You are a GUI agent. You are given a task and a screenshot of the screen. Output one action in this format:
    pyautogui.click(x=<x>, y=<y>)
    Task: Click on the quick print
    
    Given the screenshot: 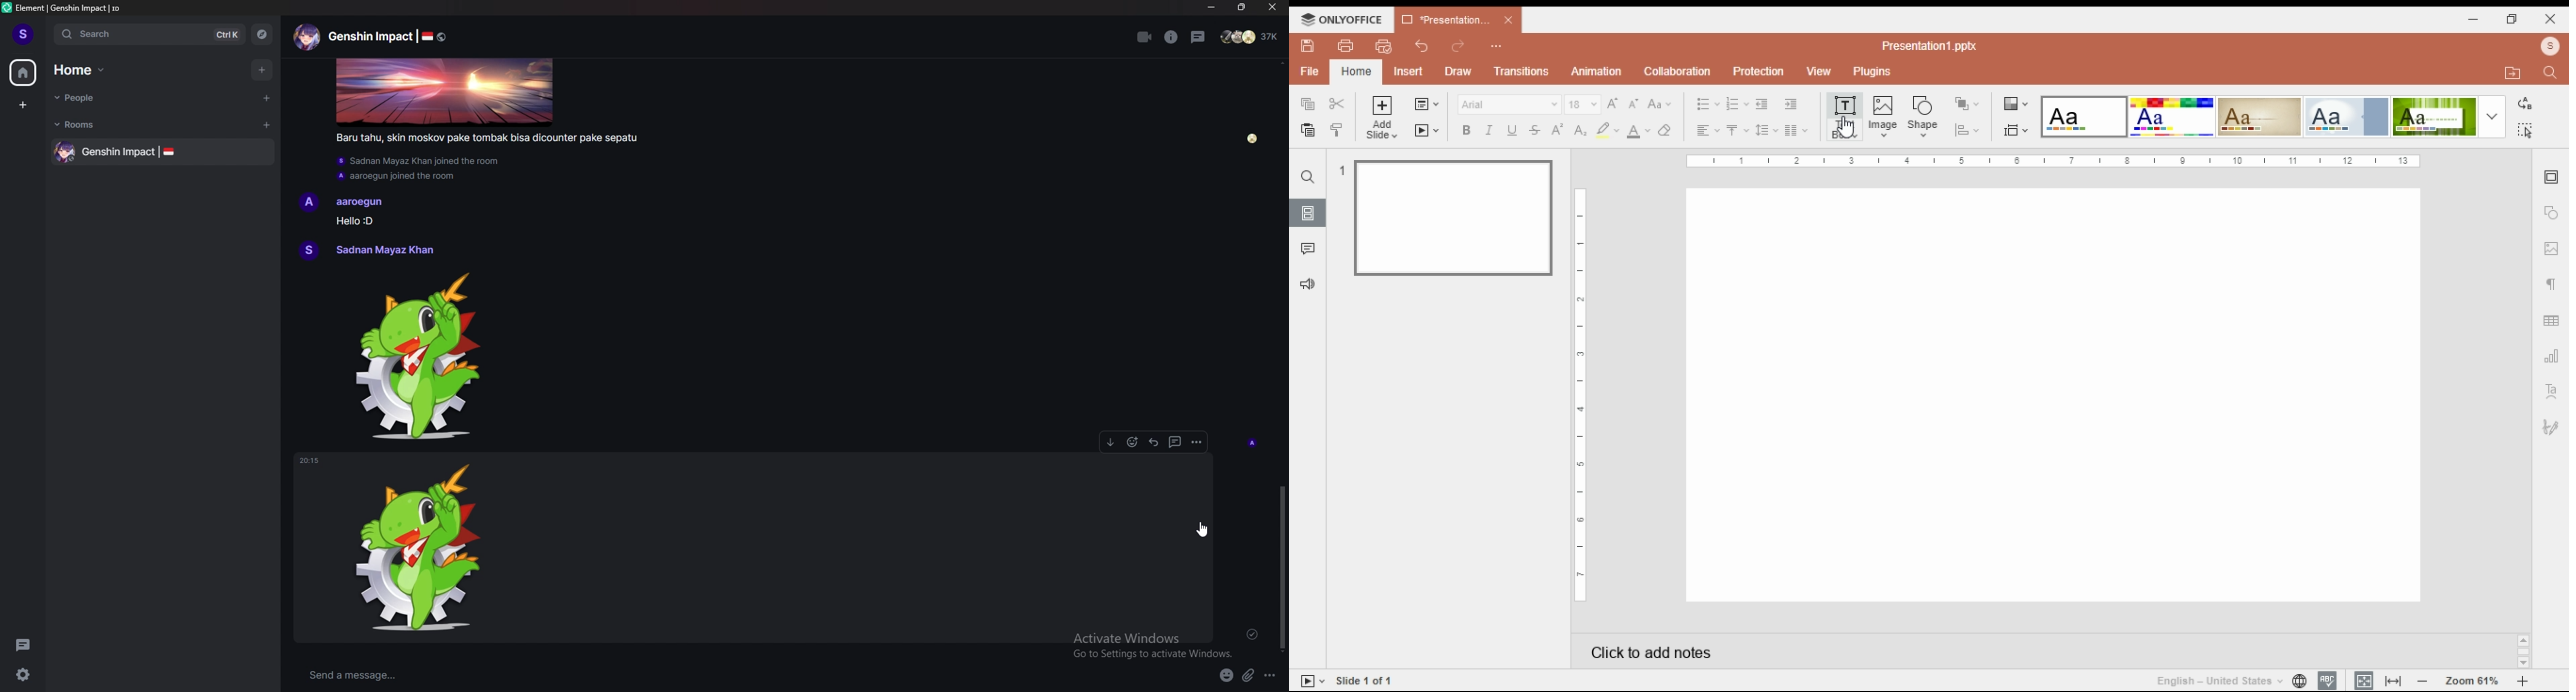 What is the action you would take?
    pyautogui.click(x=1384, y=45)
    